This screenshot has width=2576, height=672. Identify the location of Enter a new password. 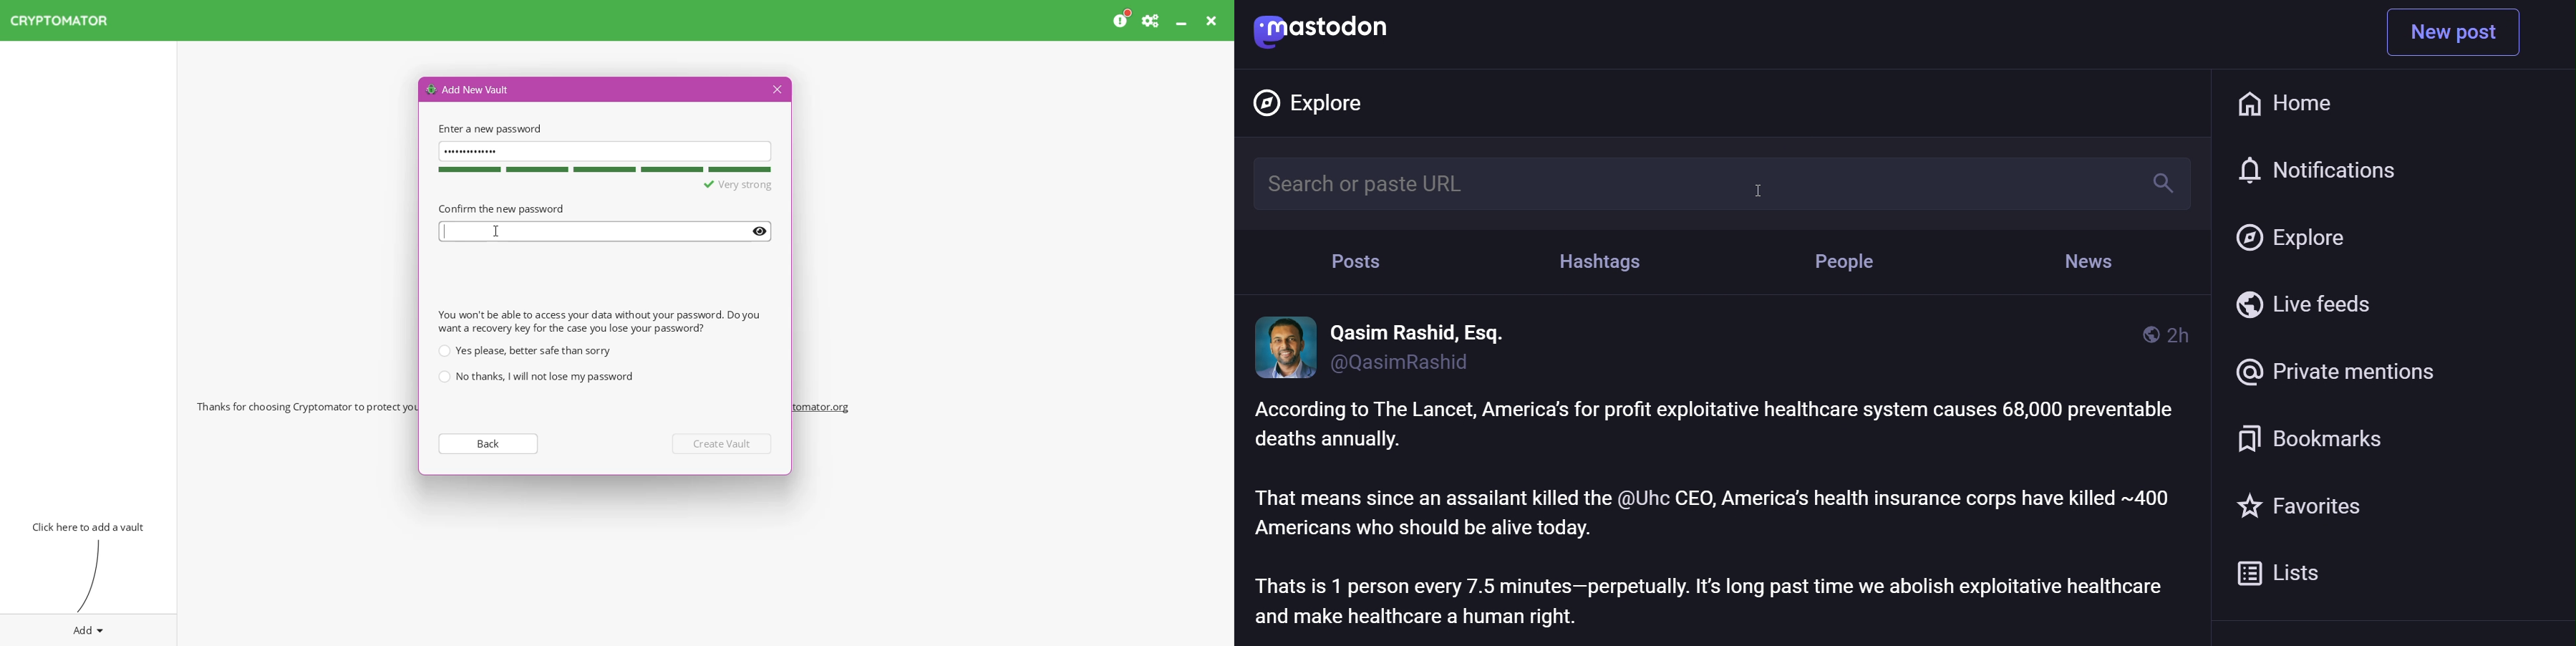
(488, 128).